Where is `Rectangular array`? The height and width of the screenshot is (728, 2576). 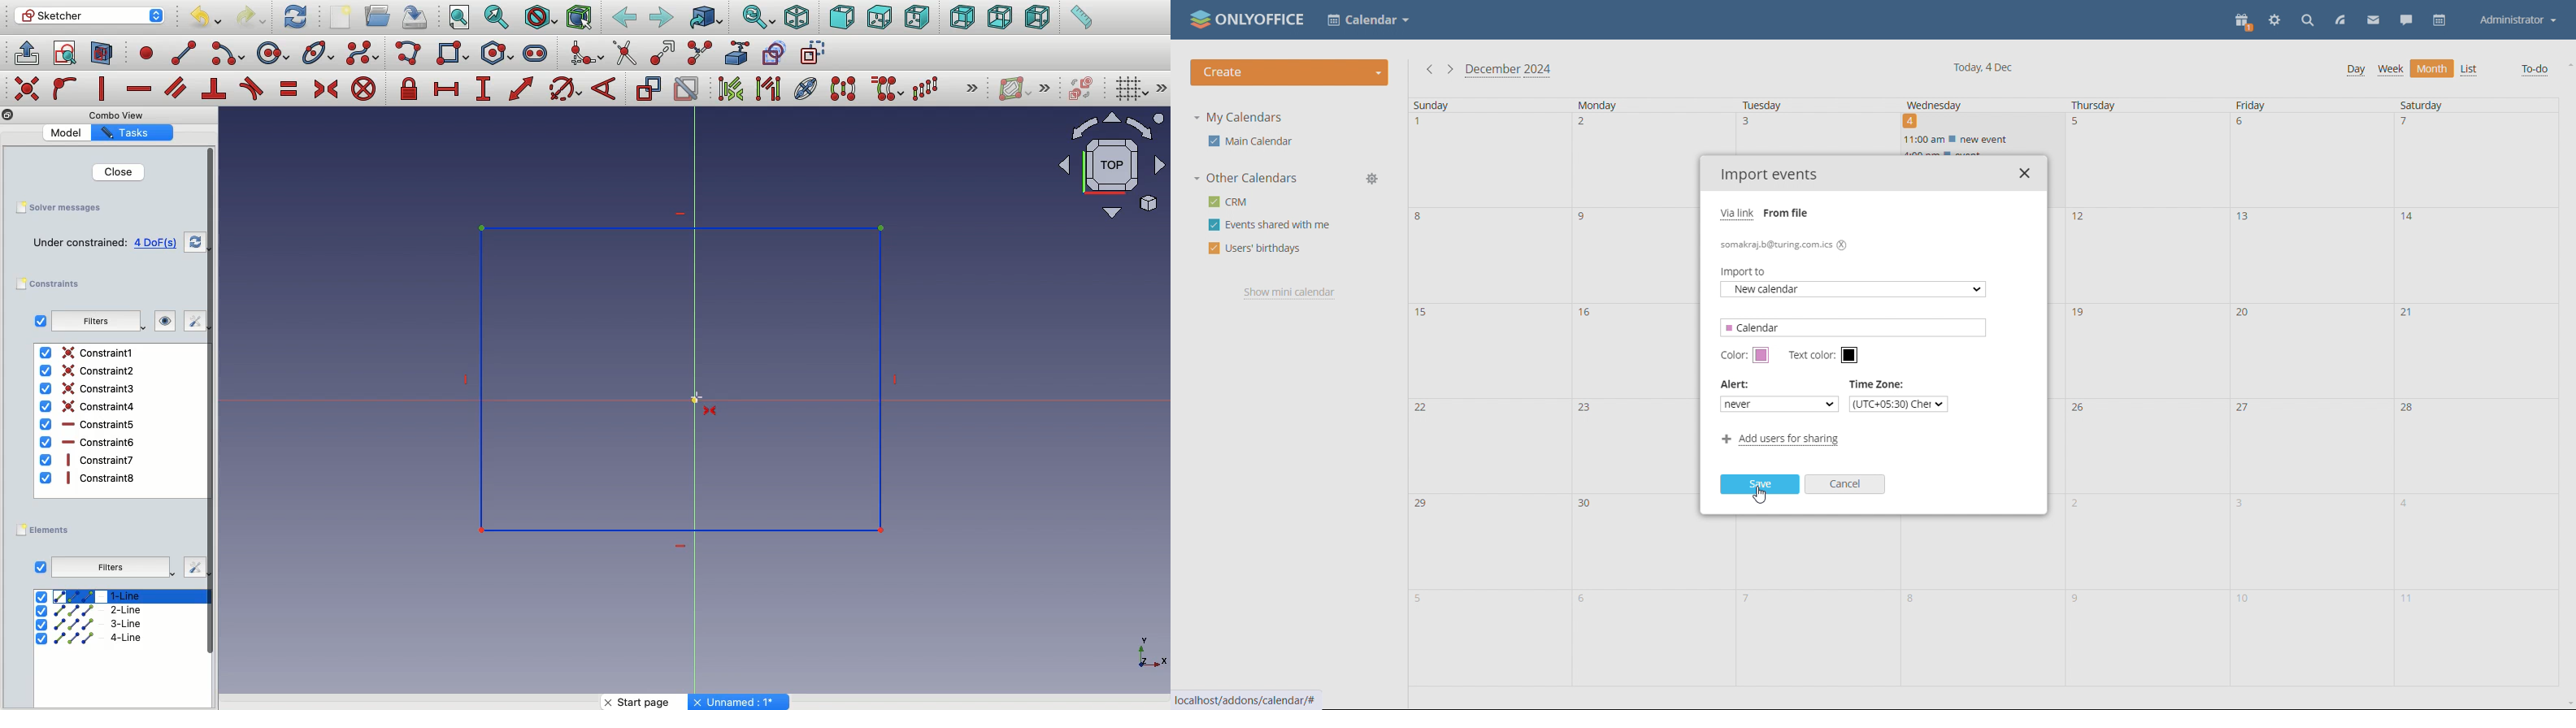 Rectangular array is located at coordinates (927, 89).